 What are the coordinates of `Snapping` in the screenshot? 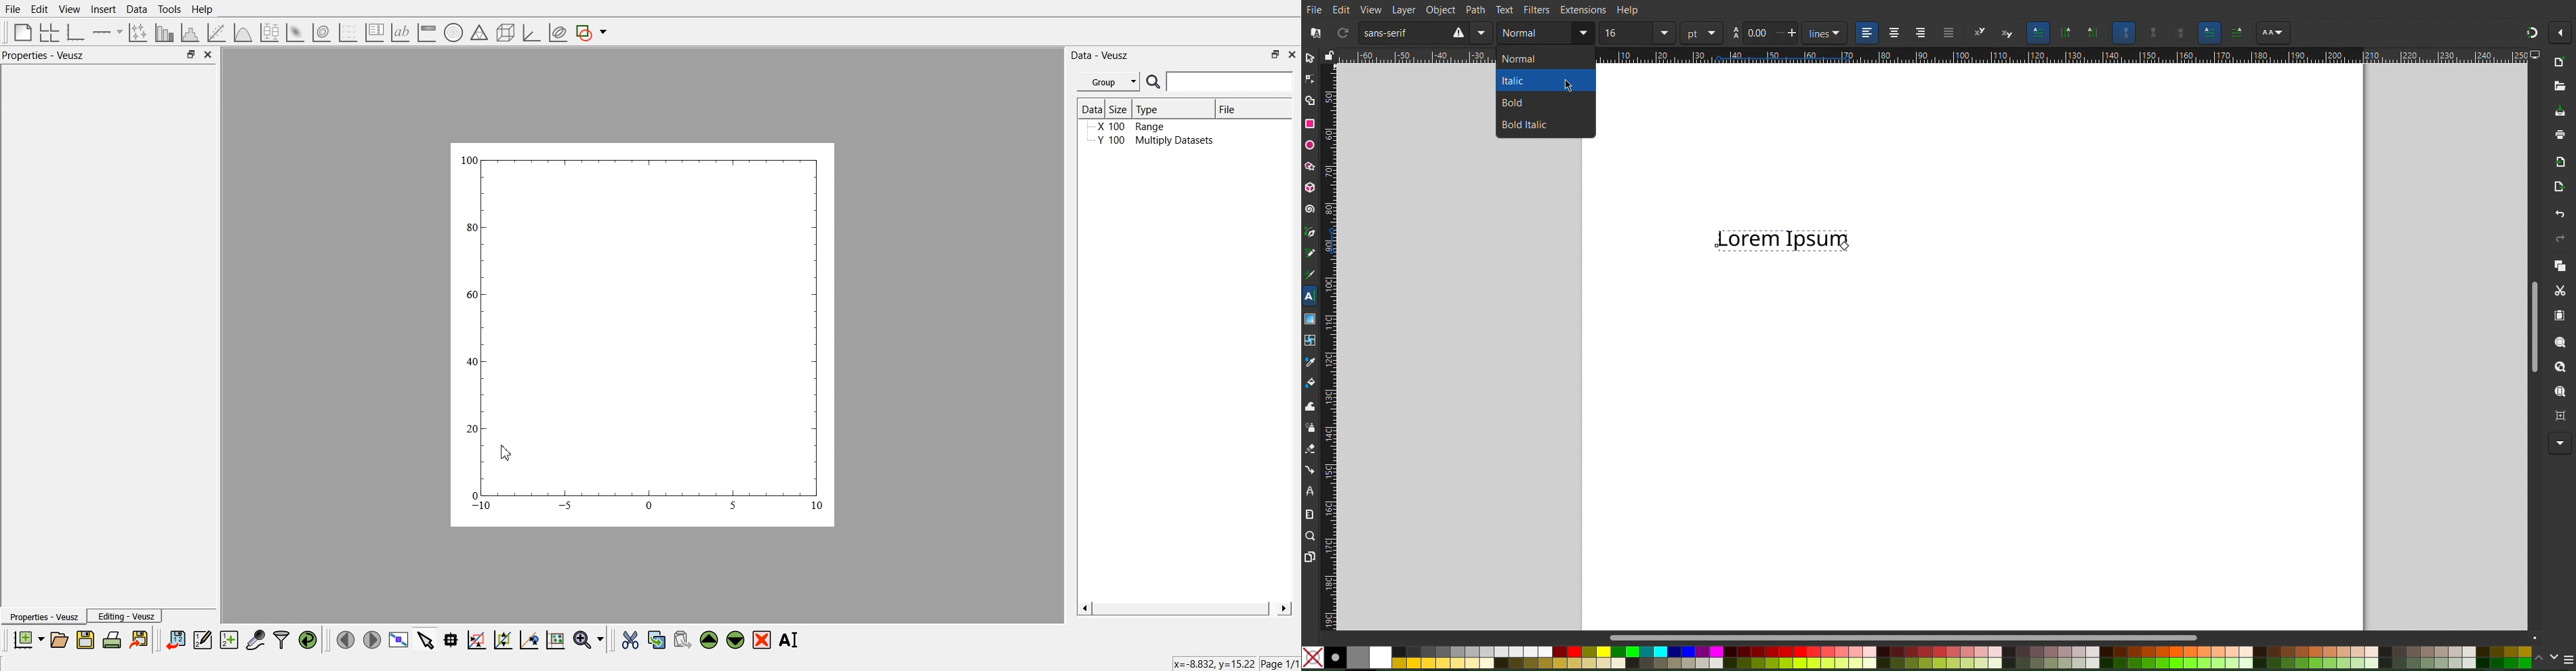 It's located at (2531, 33).